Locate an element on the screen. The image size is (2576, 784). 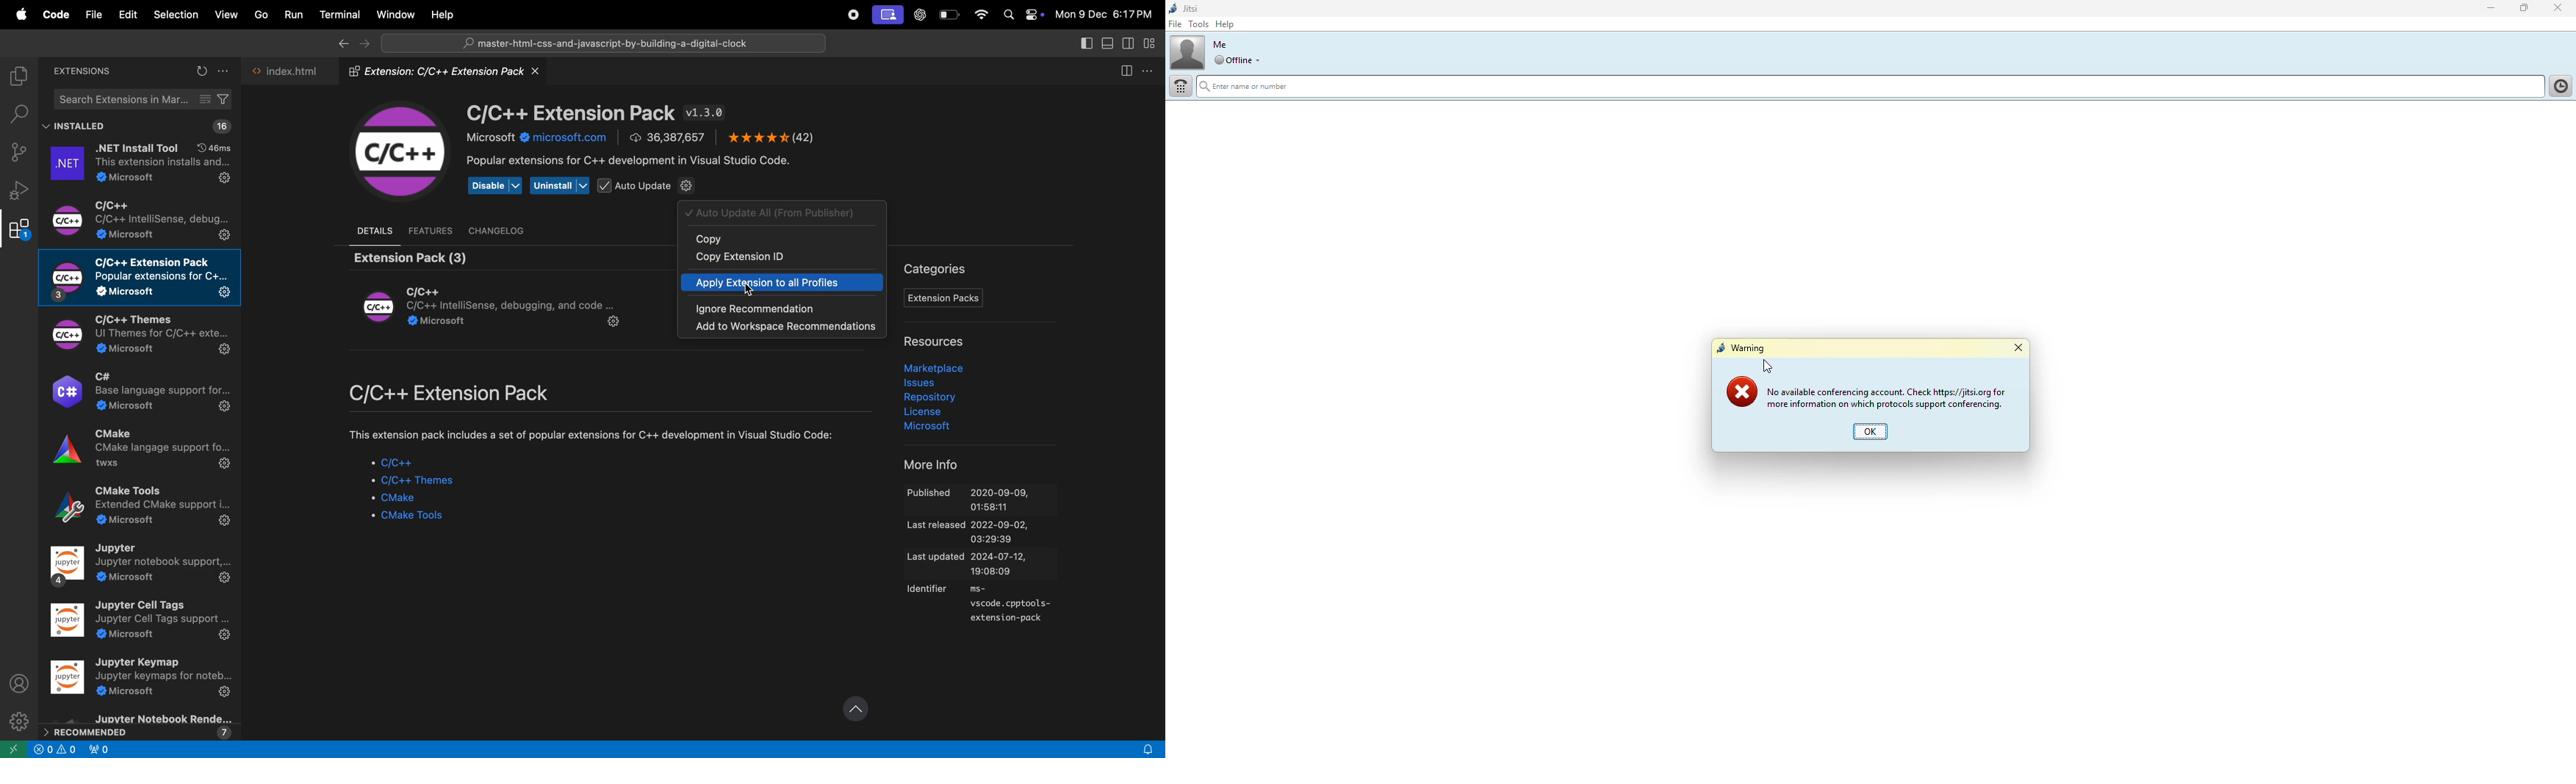
CMake tools extensions is located at coordinates (138, 508).